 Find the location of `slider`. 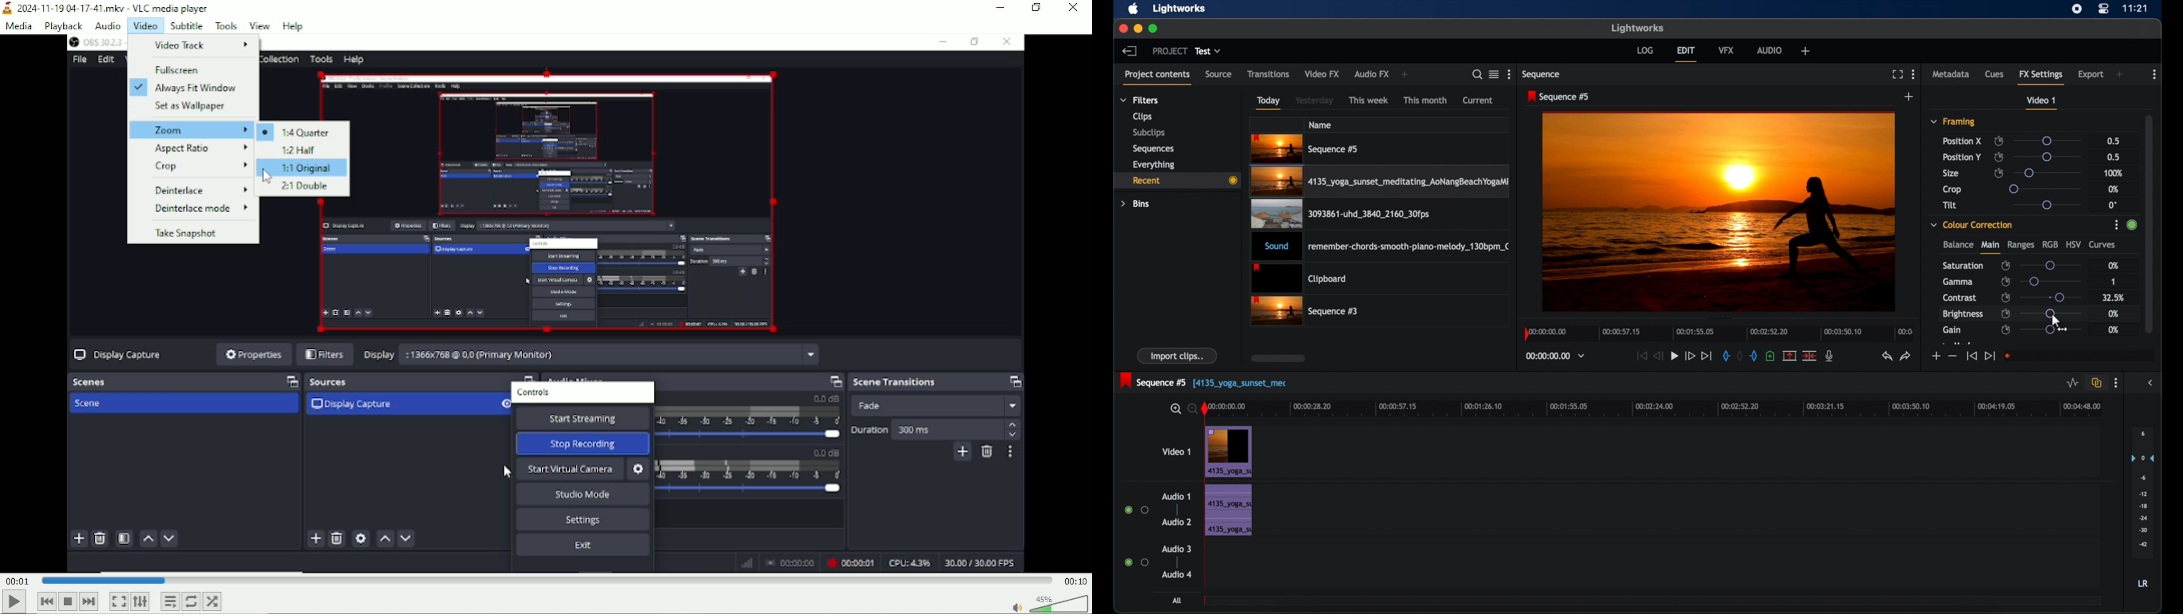

slider is located at coordinates (2051, 281).